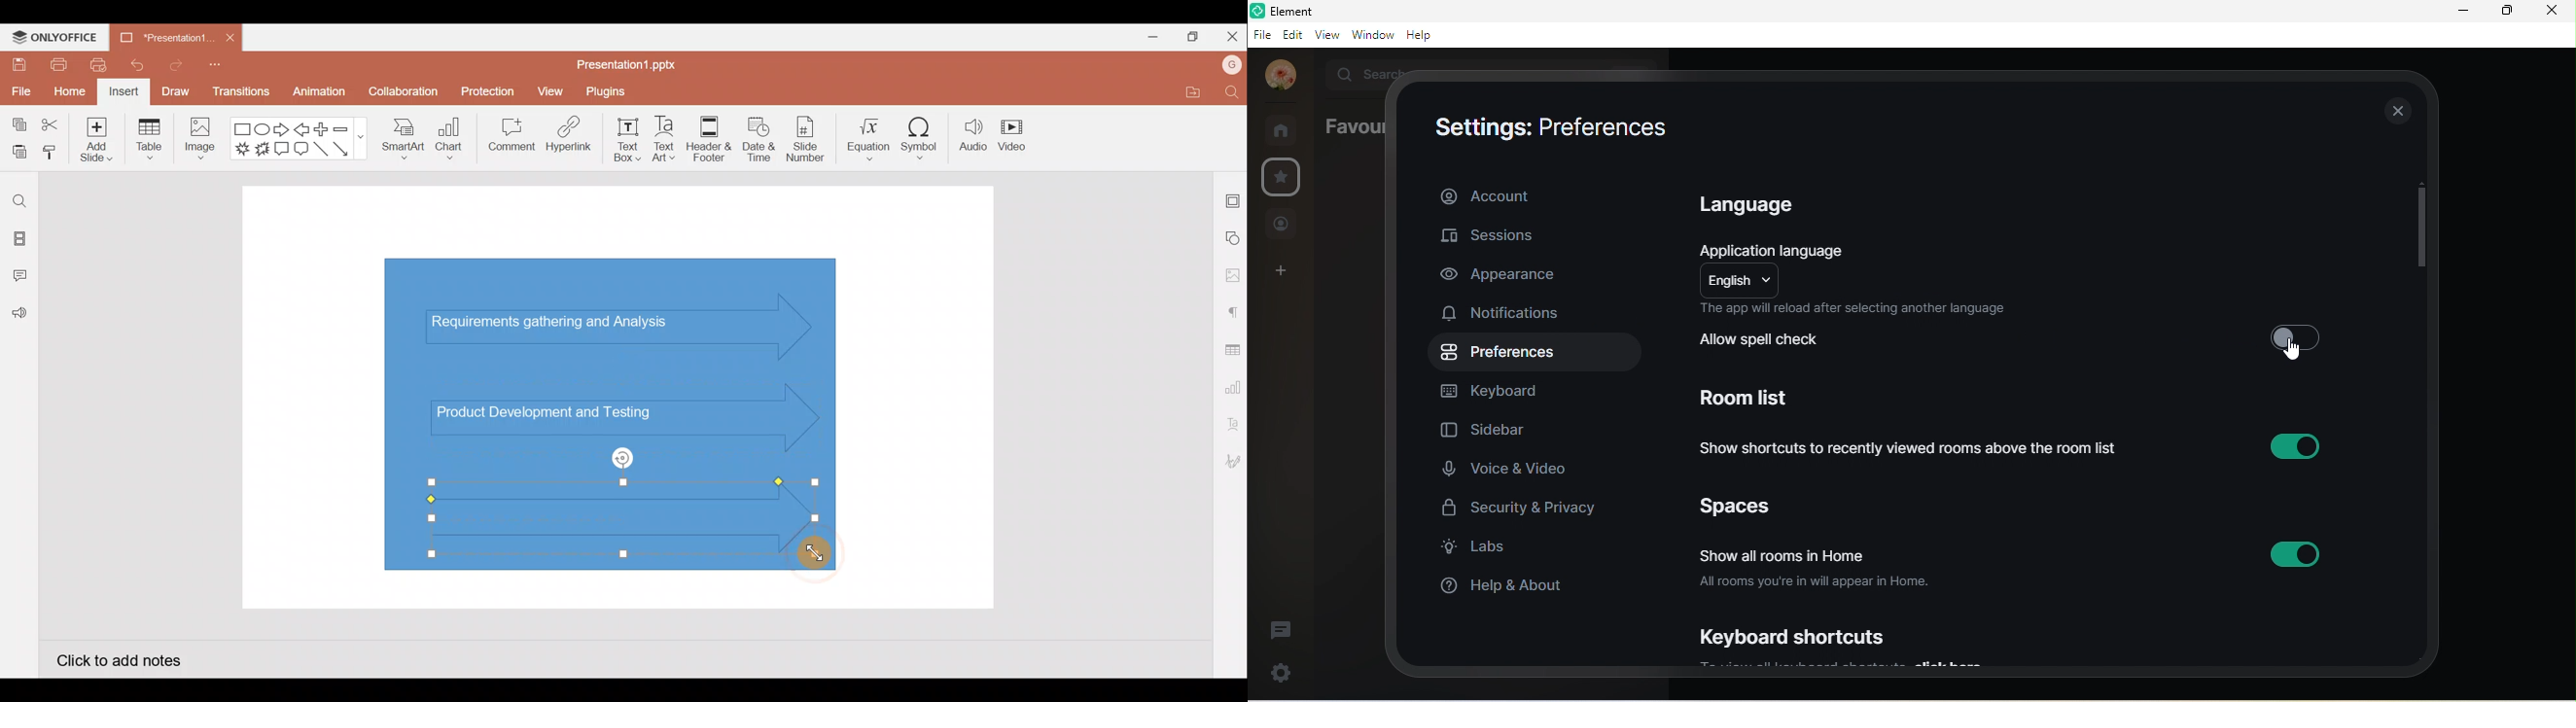 Image resolution: width=2576 pixels, height=728 pixels. I want to click on Find, so click(1234, 92).